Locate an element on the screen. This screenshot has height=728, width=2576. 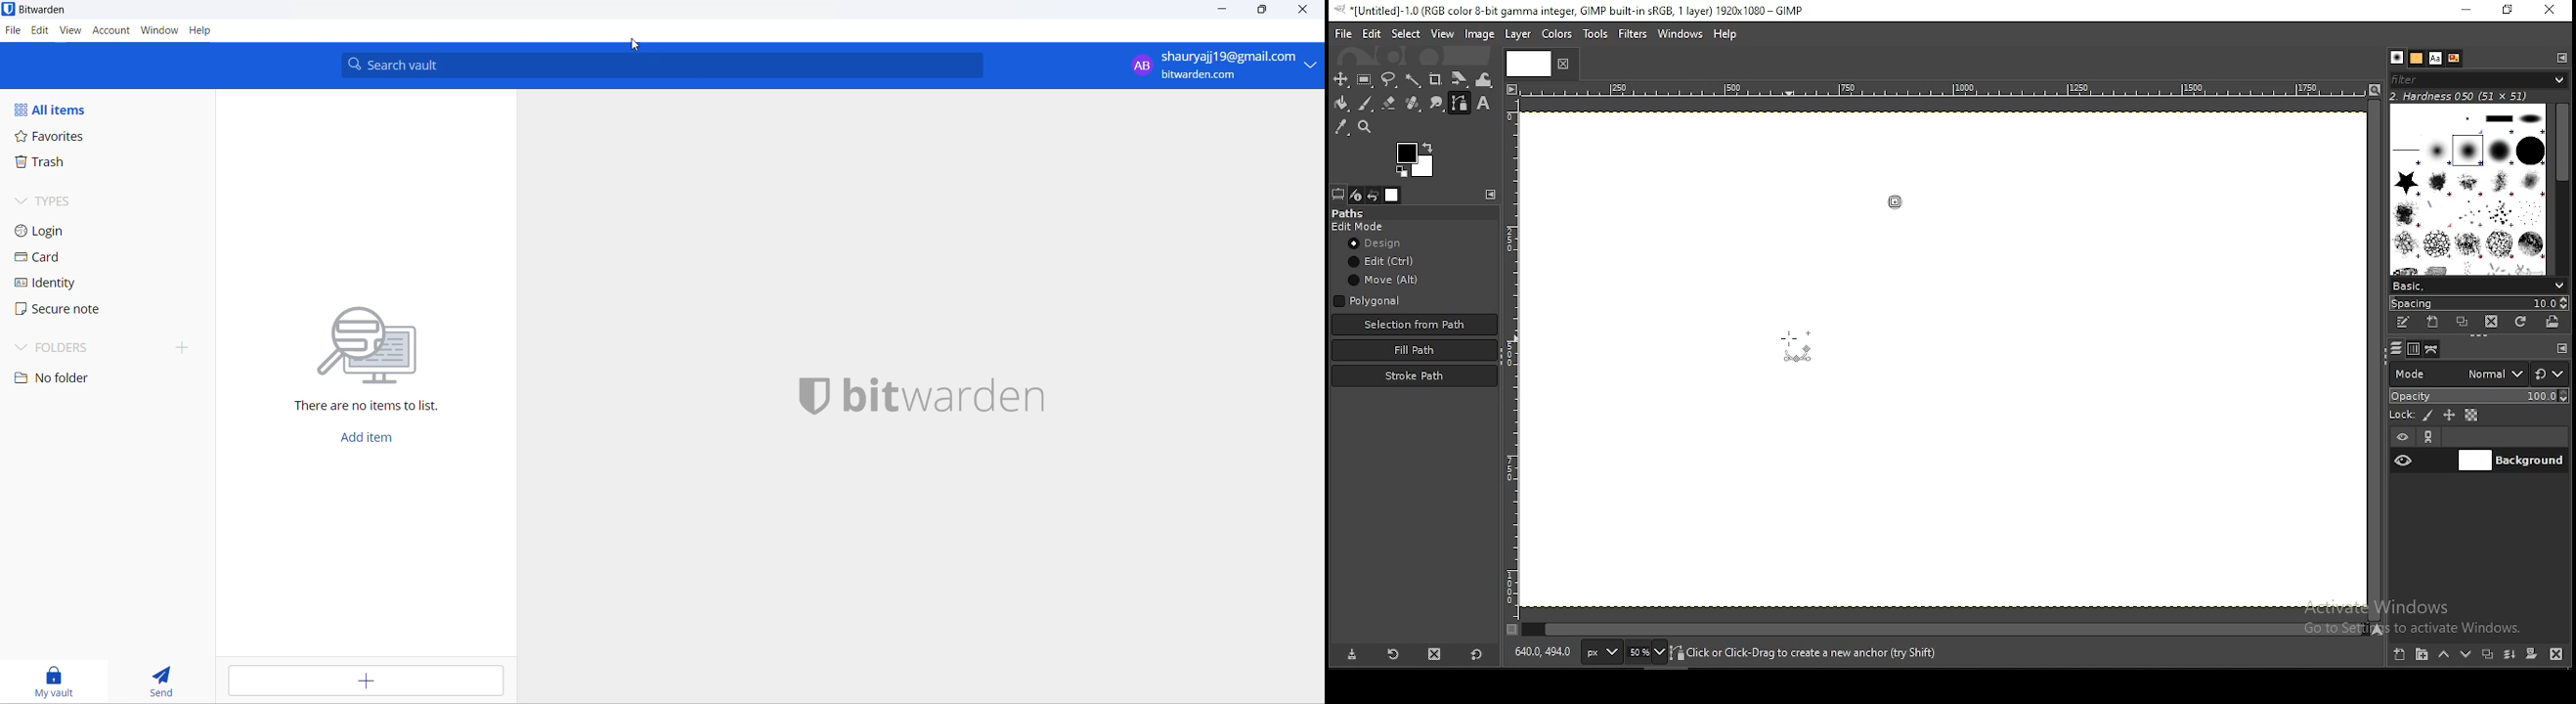
2. hardness 050 (51x51) is located at coordinates (2468, 97).